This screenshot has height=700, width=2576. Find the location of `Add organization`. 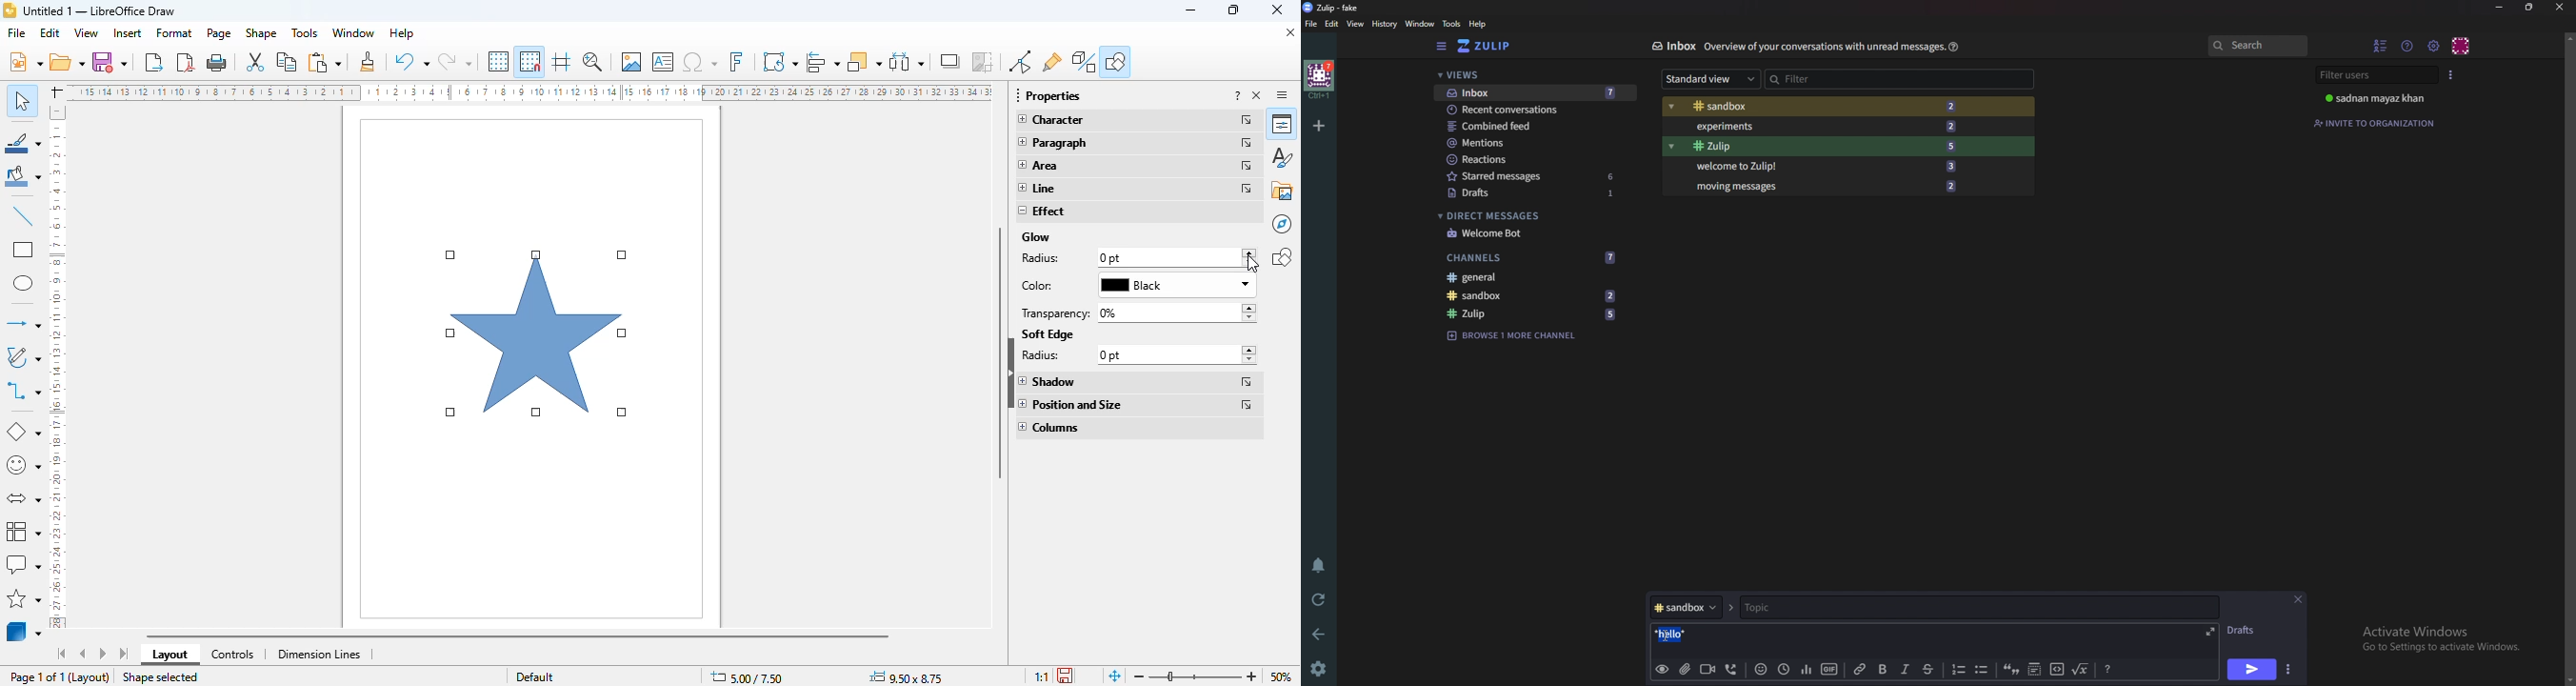

Add organization is located at coordinates (1319, 126).